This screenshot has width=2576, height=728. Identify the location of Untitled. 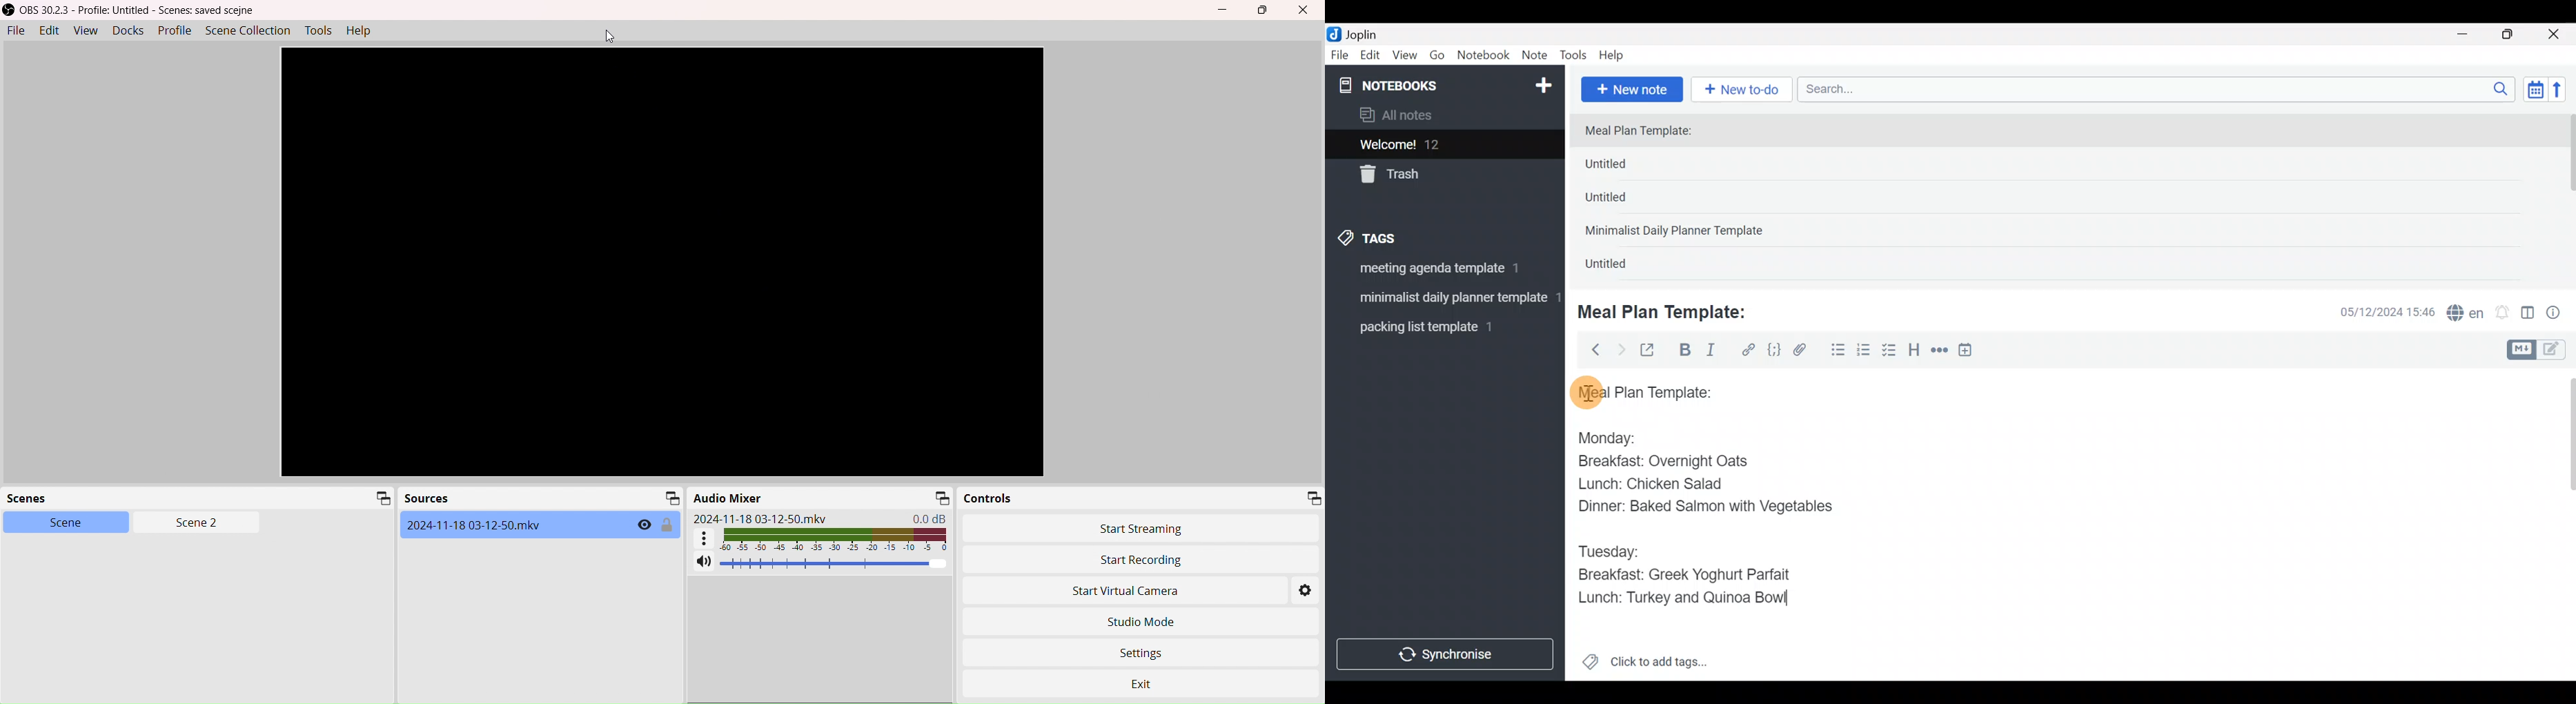
(1623, 201).